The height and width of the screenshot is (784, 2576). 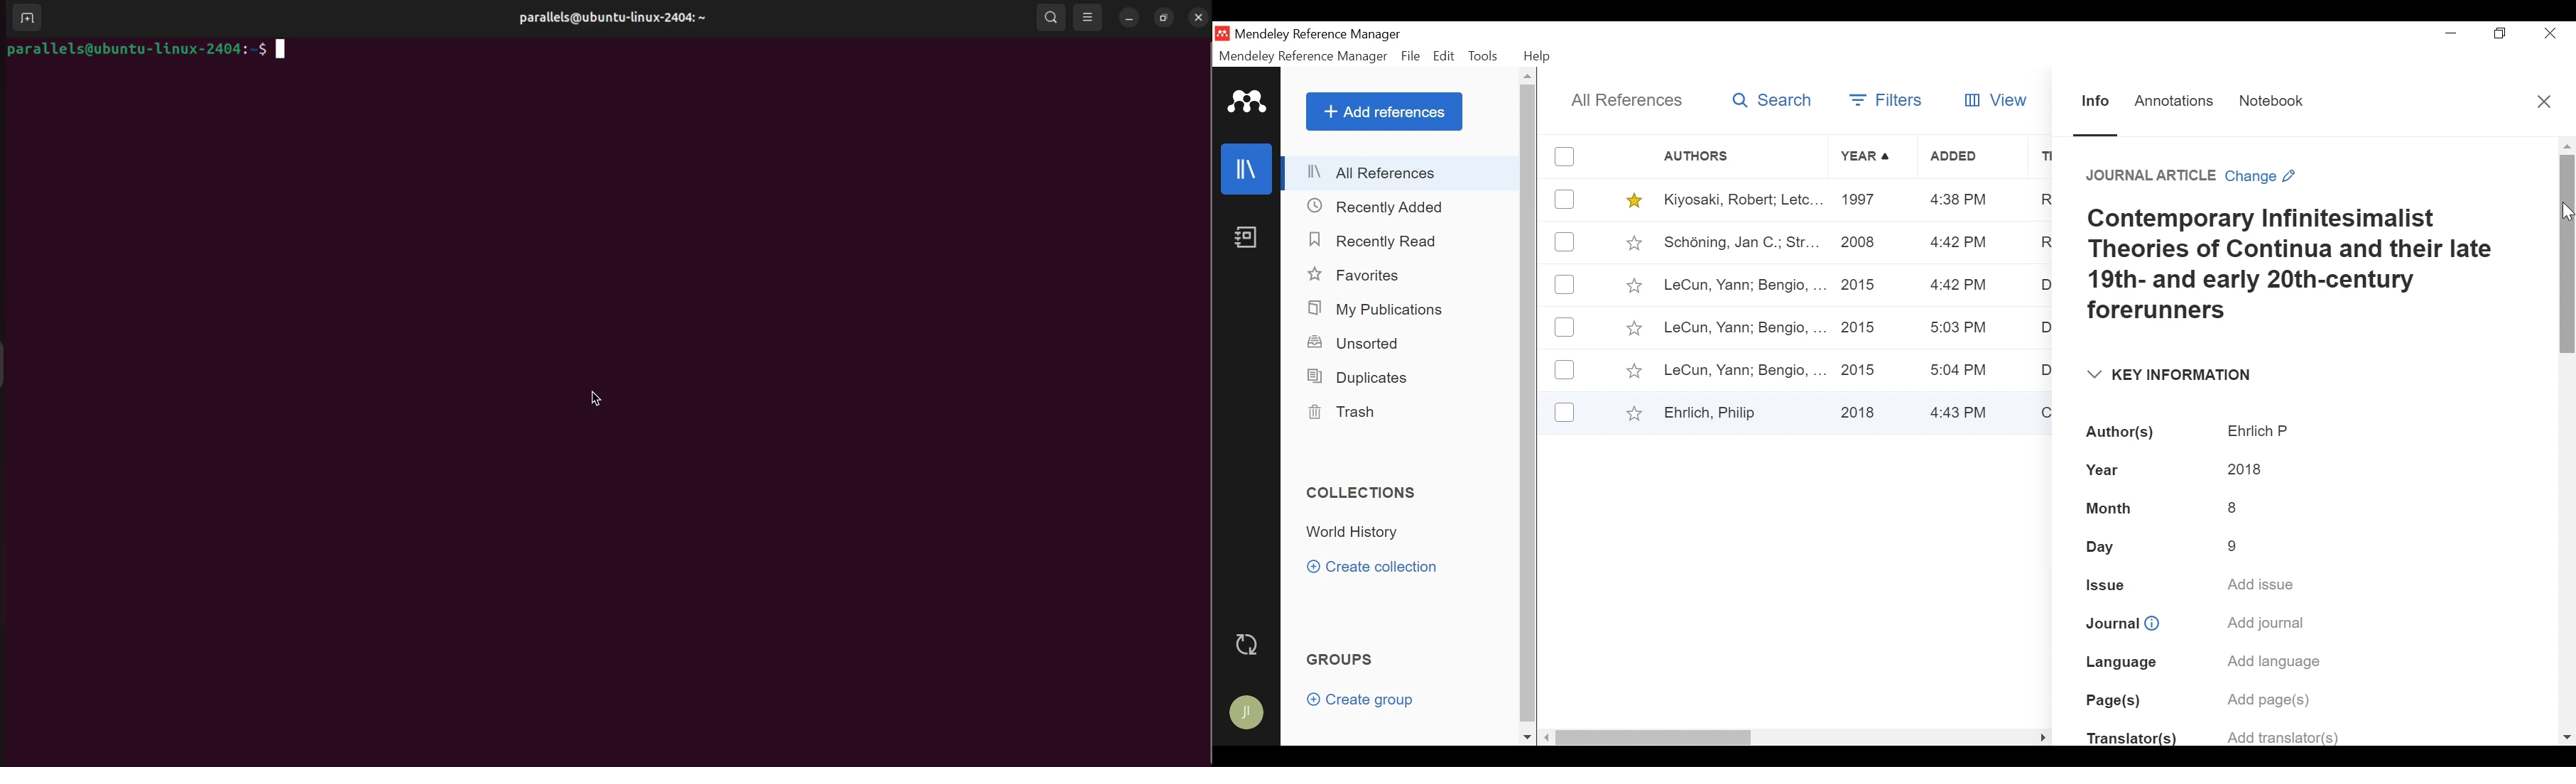 I want to click on Sync, so click(x=1247, y=644).